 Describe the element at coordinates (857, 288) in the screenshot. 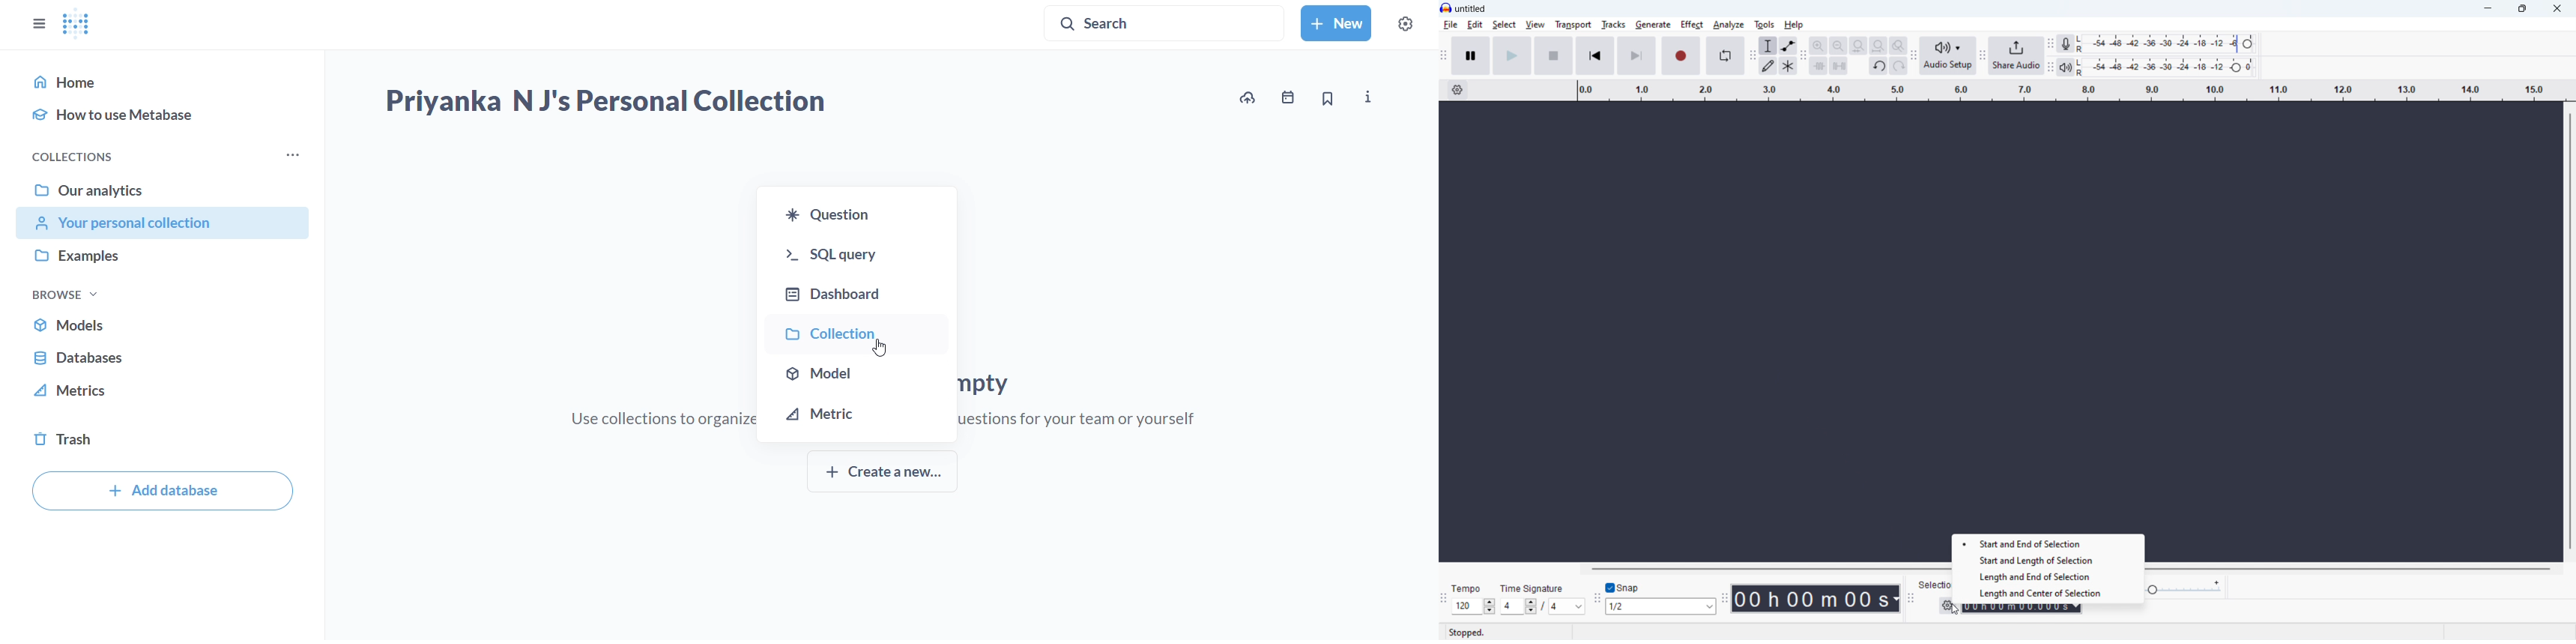

I see `dashboard` at that location.